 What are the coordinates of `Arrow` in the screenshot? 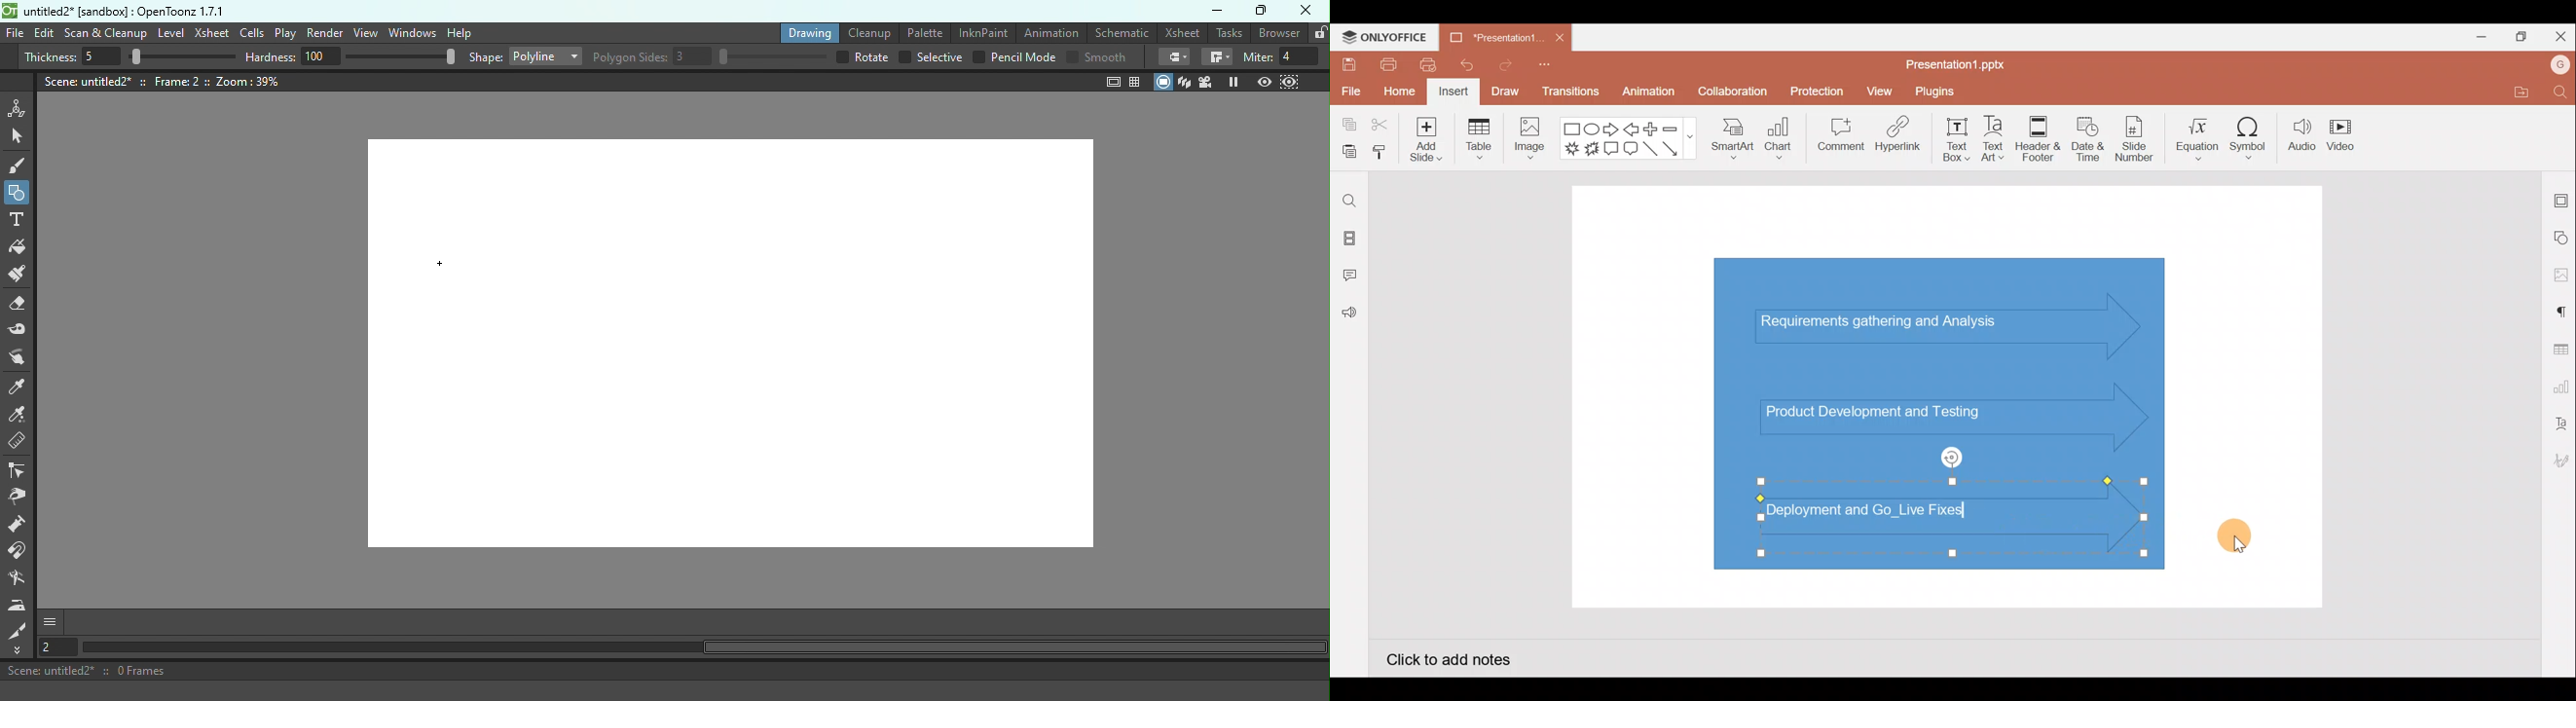 It's located at (1678, 149).